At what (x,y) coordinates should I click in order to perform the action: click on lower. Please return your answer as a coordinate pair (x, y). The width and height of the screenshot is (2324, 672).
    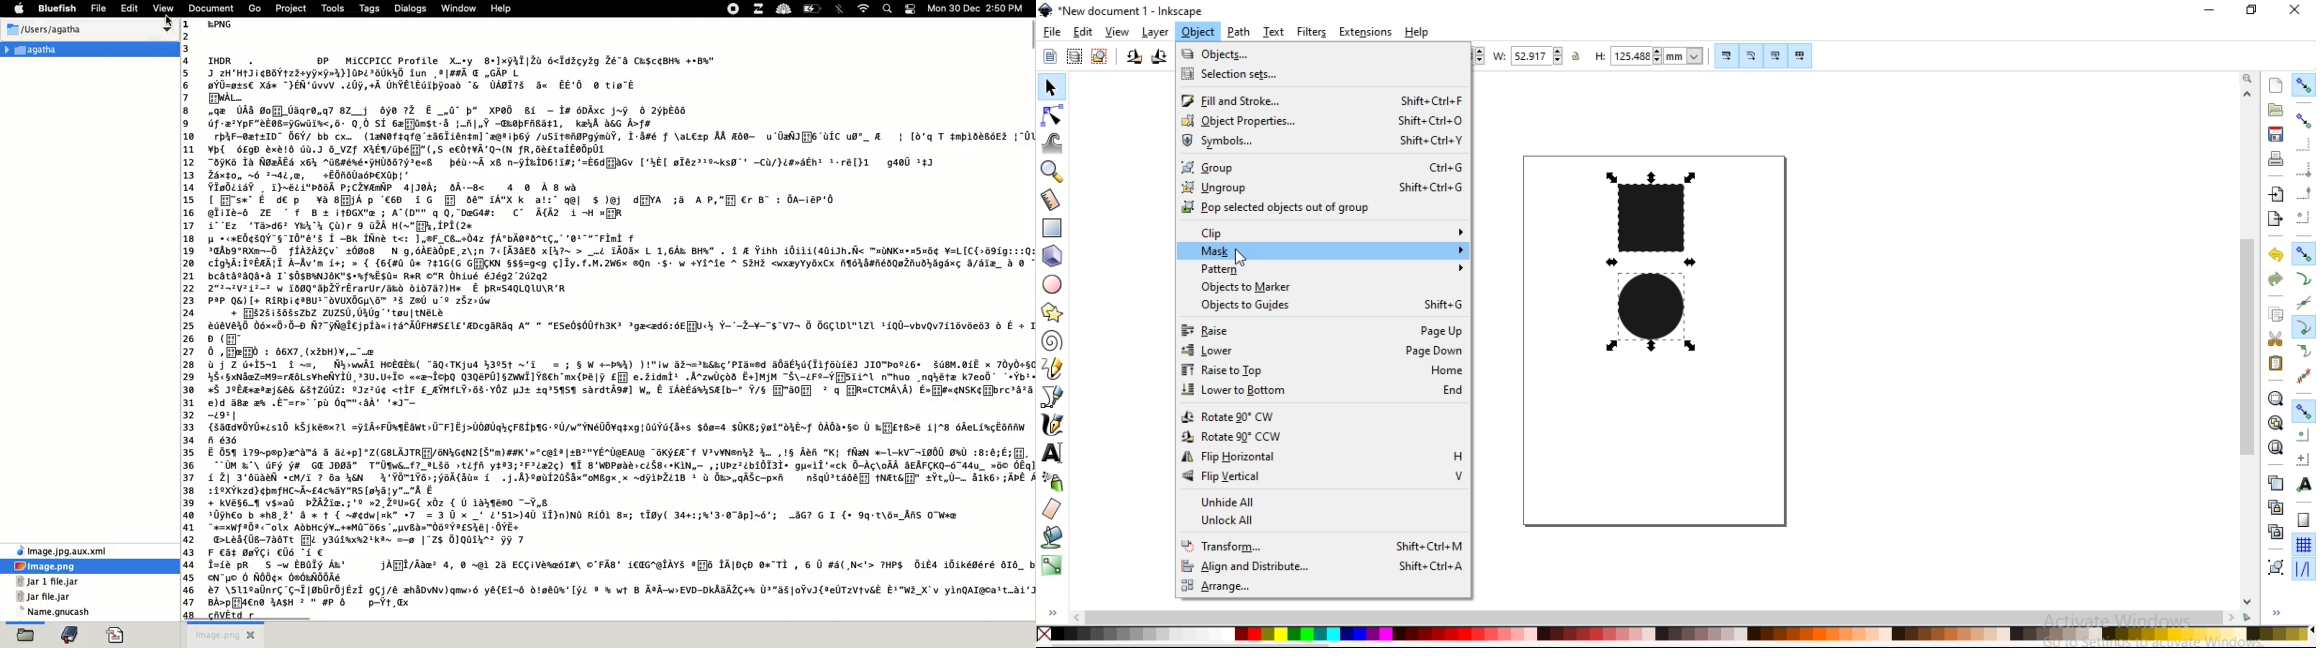
    Looking at the image, I should click on (1323, 351).